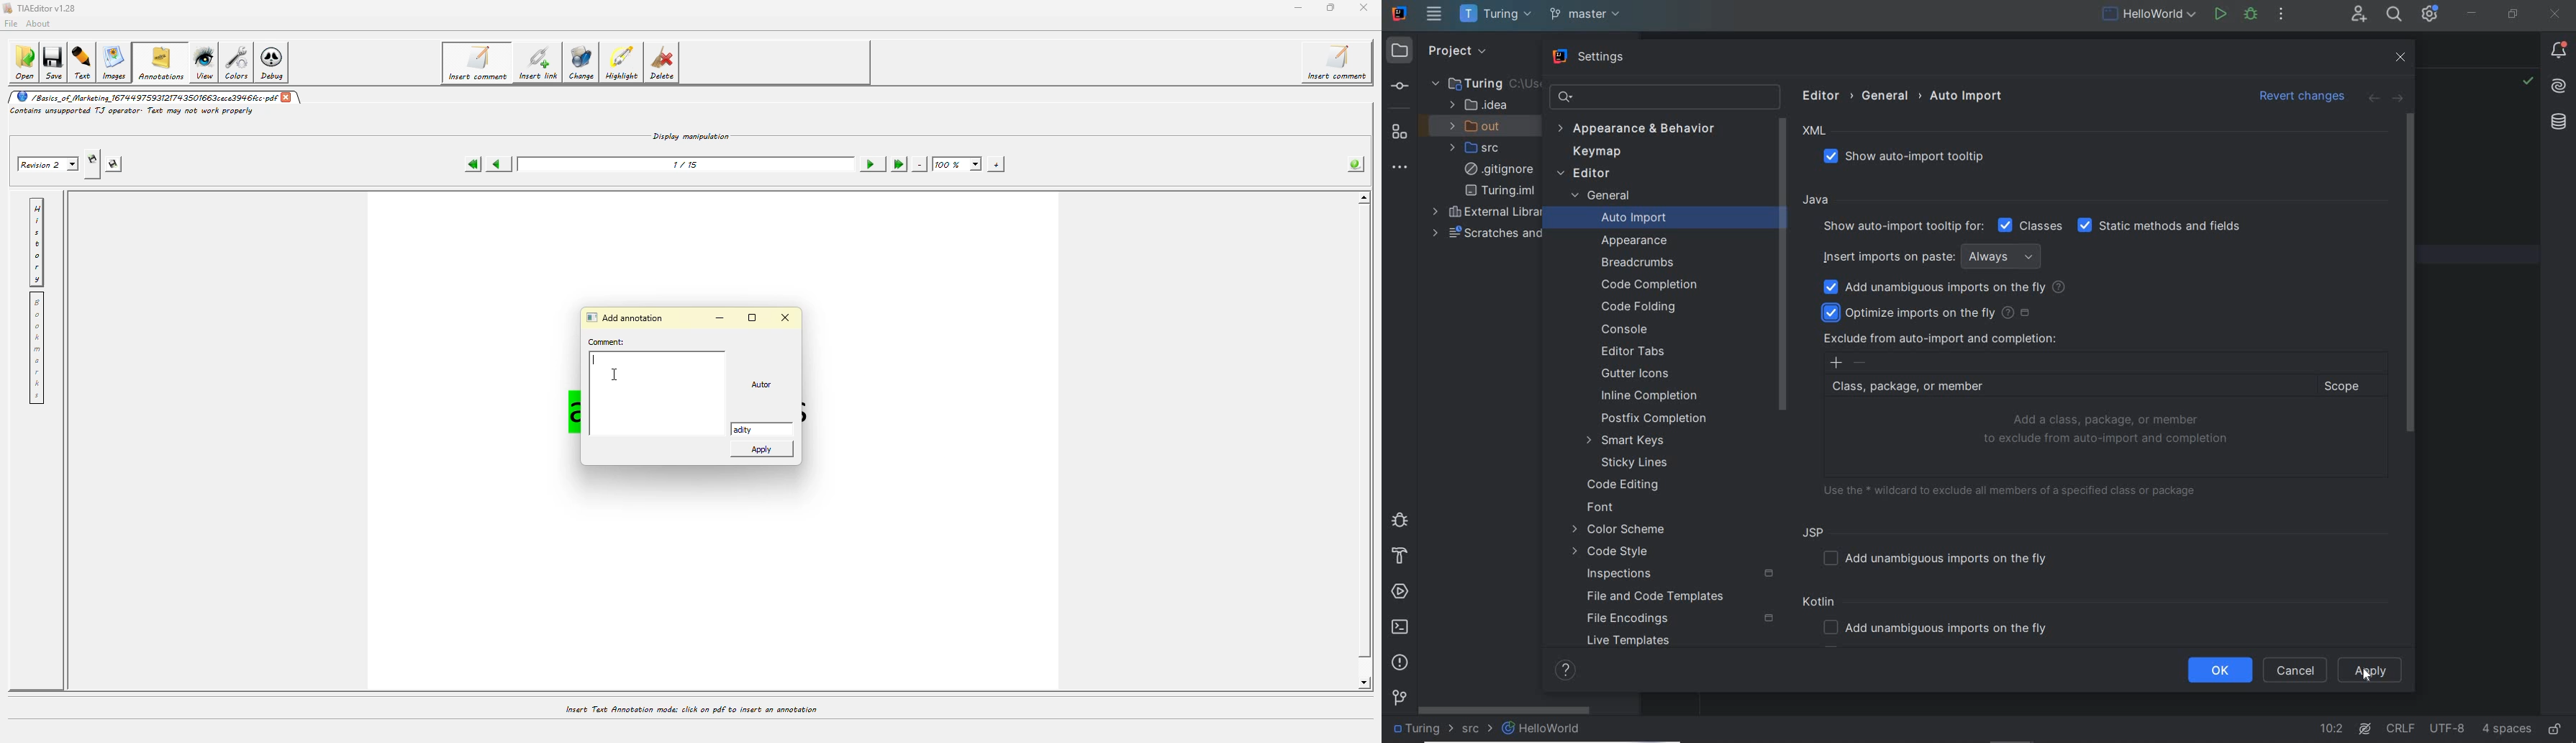 This screenshot has height=756, width=2576. Describe the element at coordinates (1640, 307) in the screenshot. I see `CODE FOLDING` at that location.